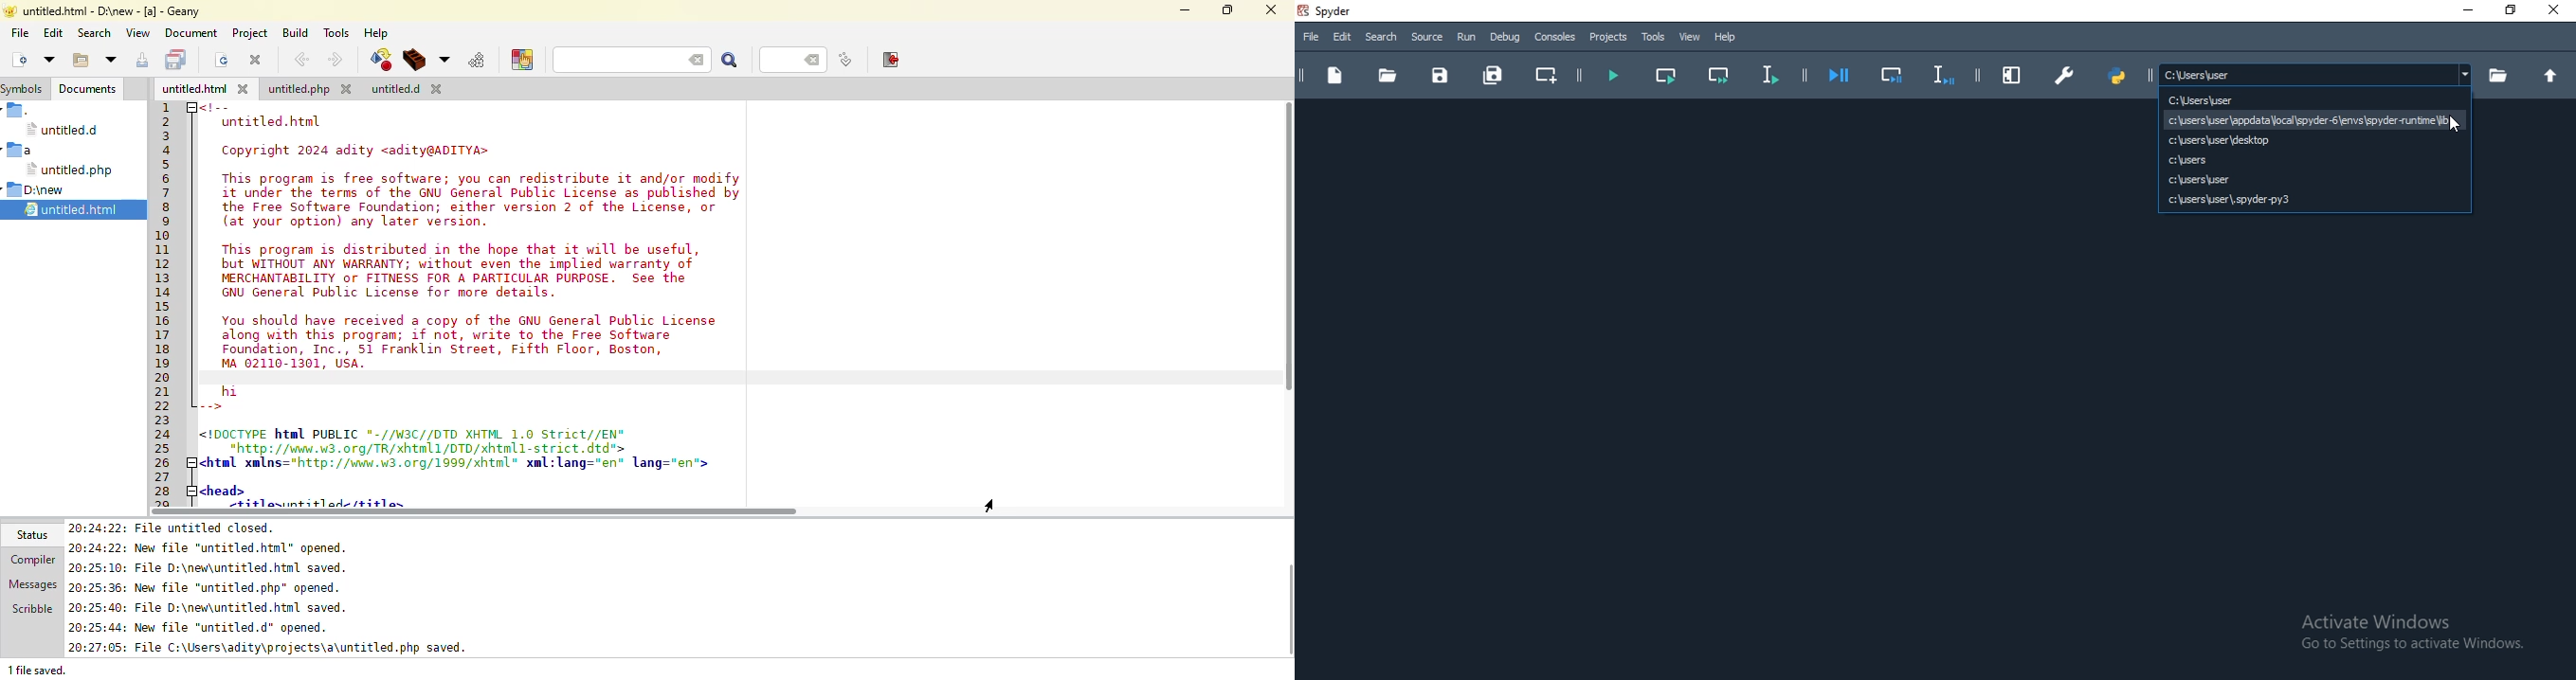  I want to click on preferences, so click(2064, 77).